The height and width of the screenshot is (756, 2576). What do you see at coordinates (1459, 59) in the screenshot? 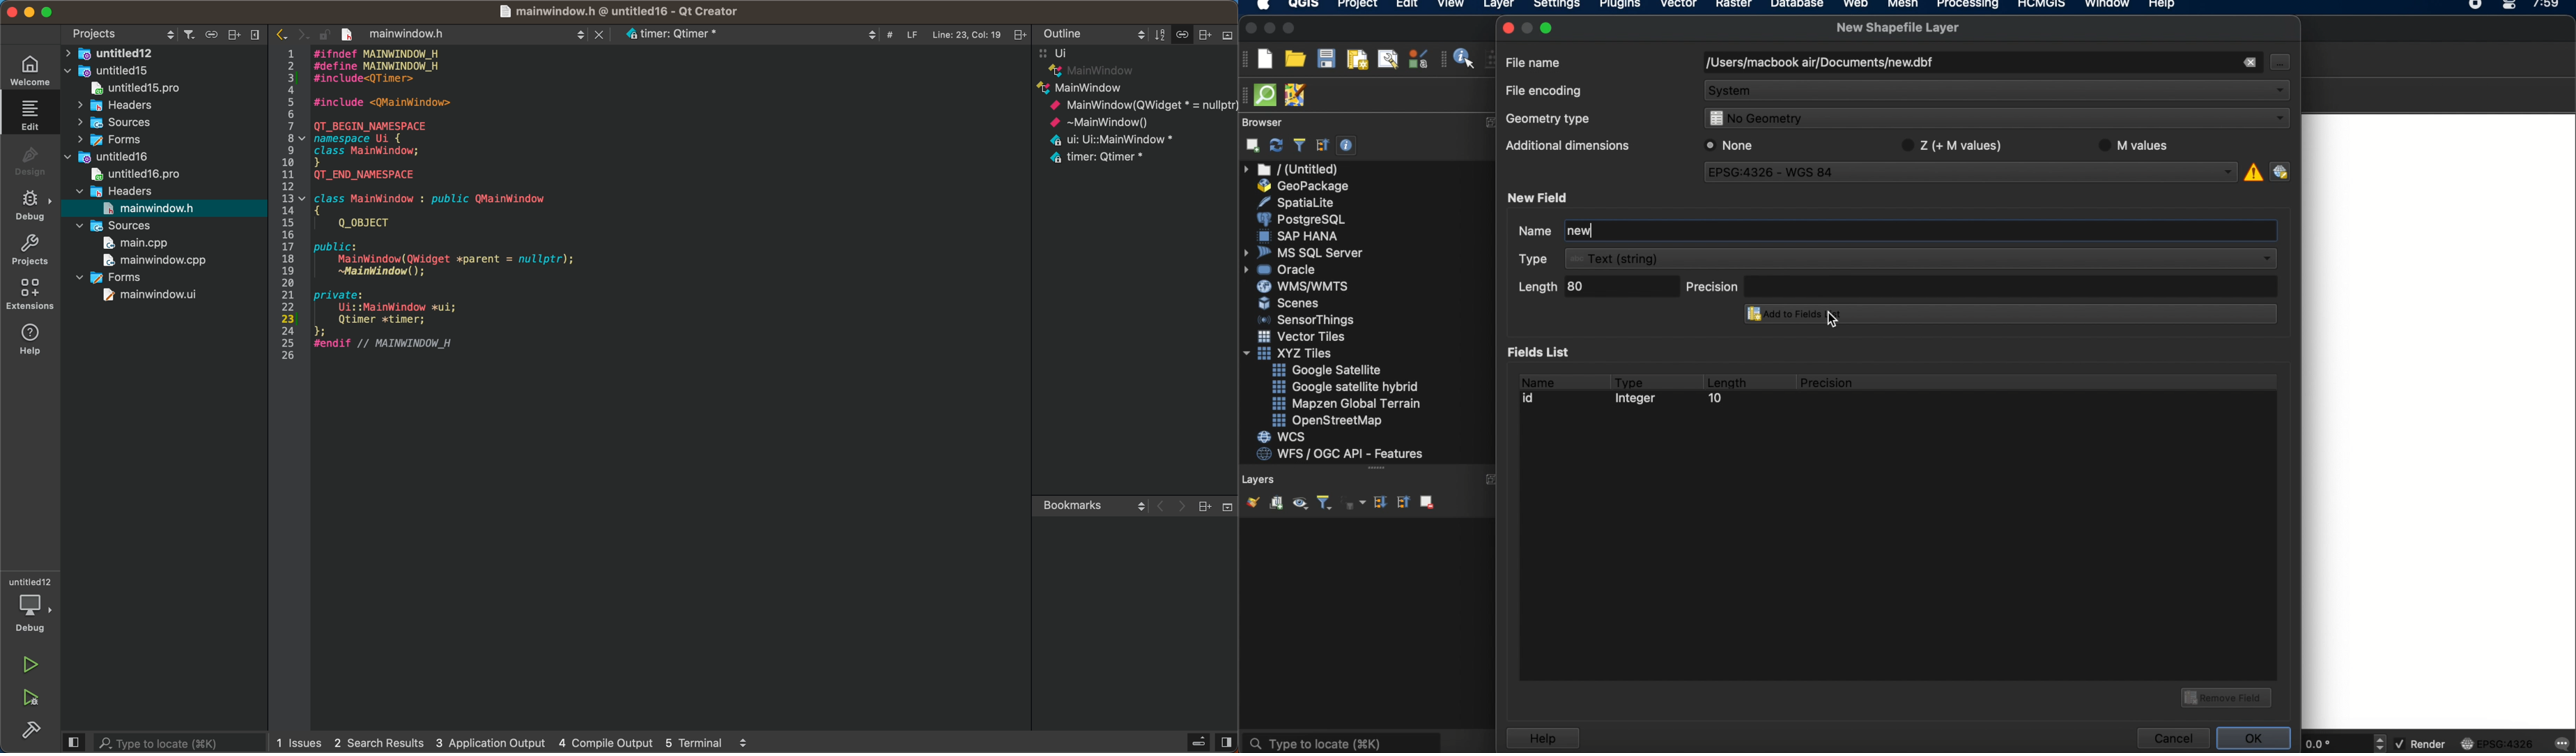
I see `identify features` at bounding box center [1459, 59].